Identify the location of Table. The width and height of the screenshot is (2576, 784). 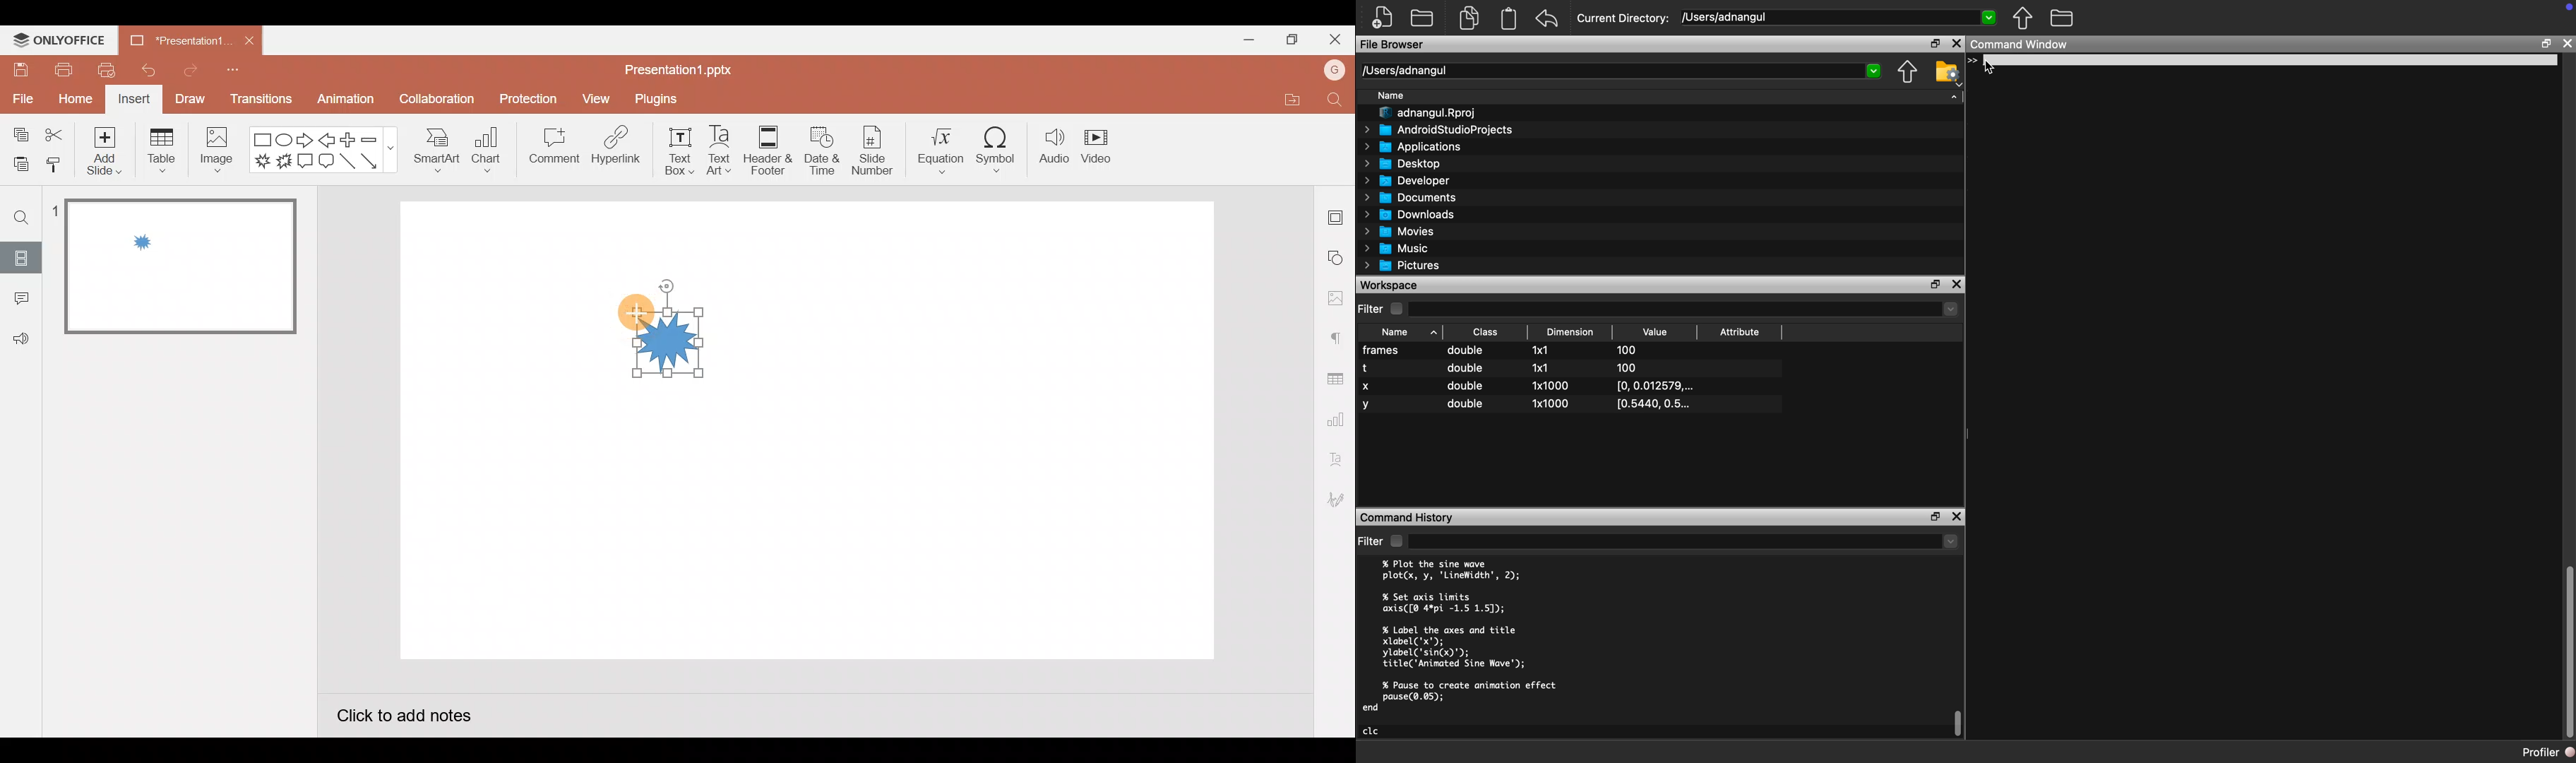
(160, 151).